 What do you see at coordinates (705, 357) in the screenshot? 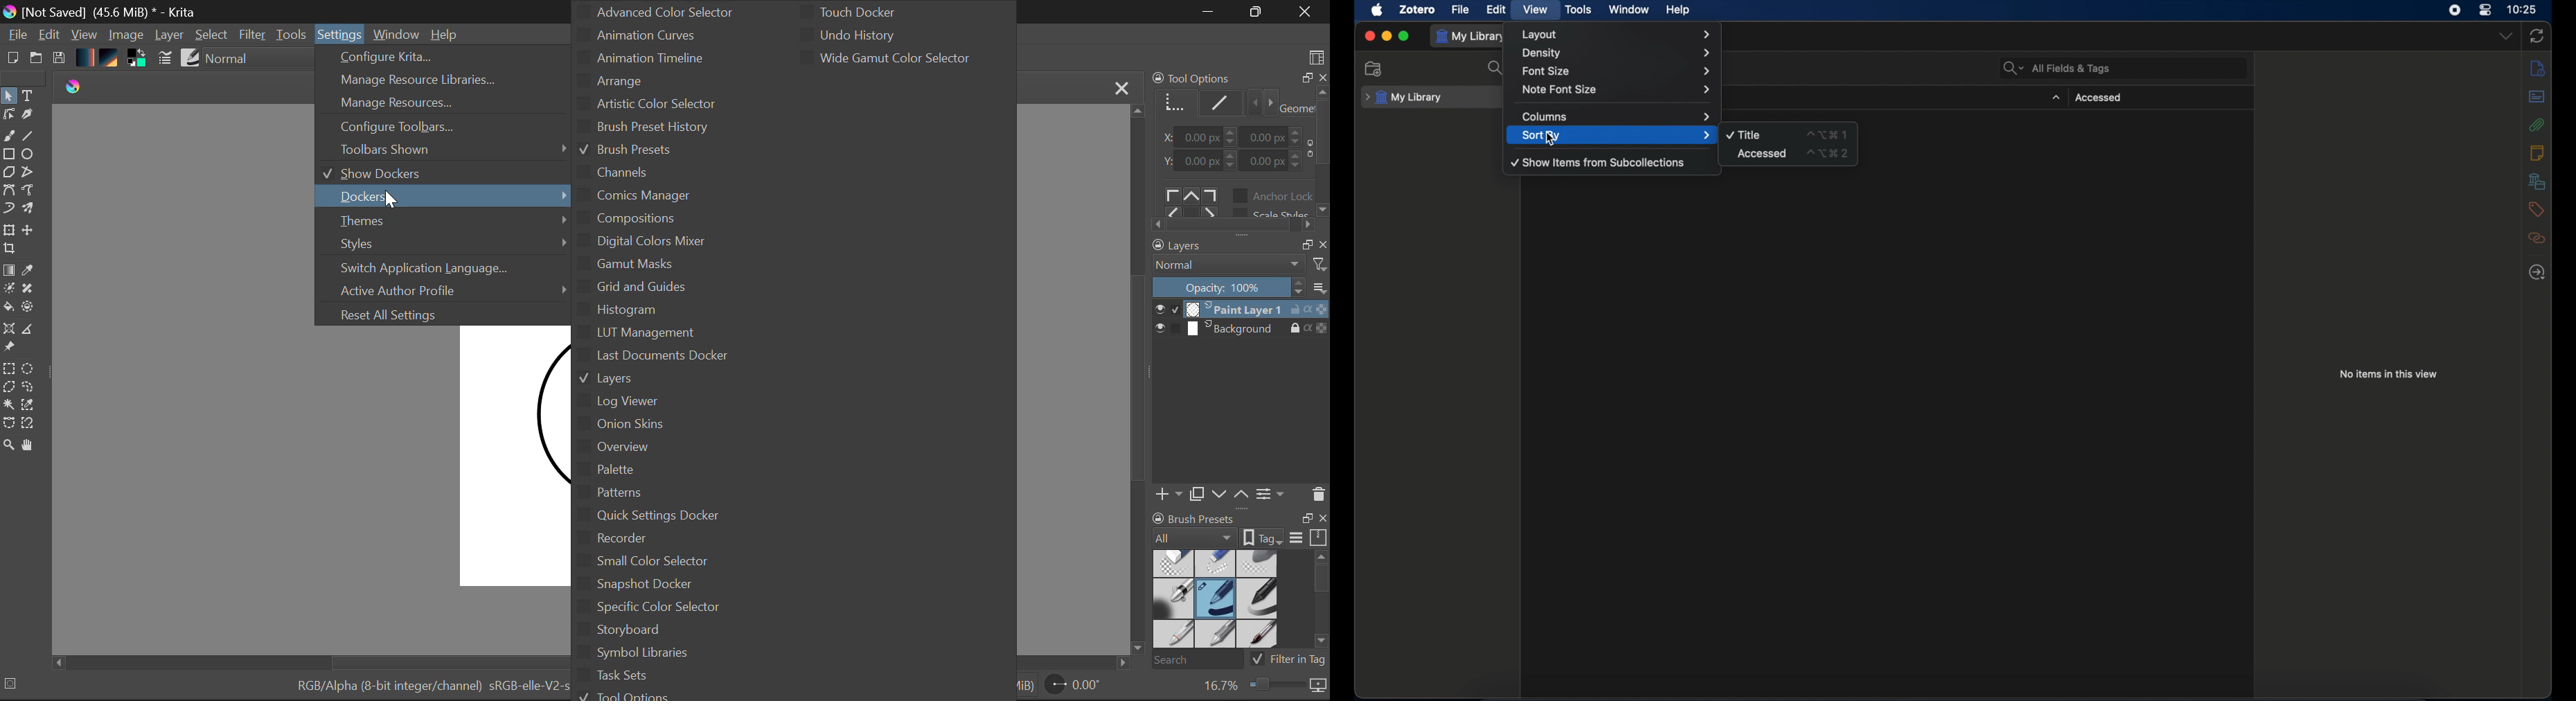
I see `Last Document Docker` at bounding box center [705, 357].